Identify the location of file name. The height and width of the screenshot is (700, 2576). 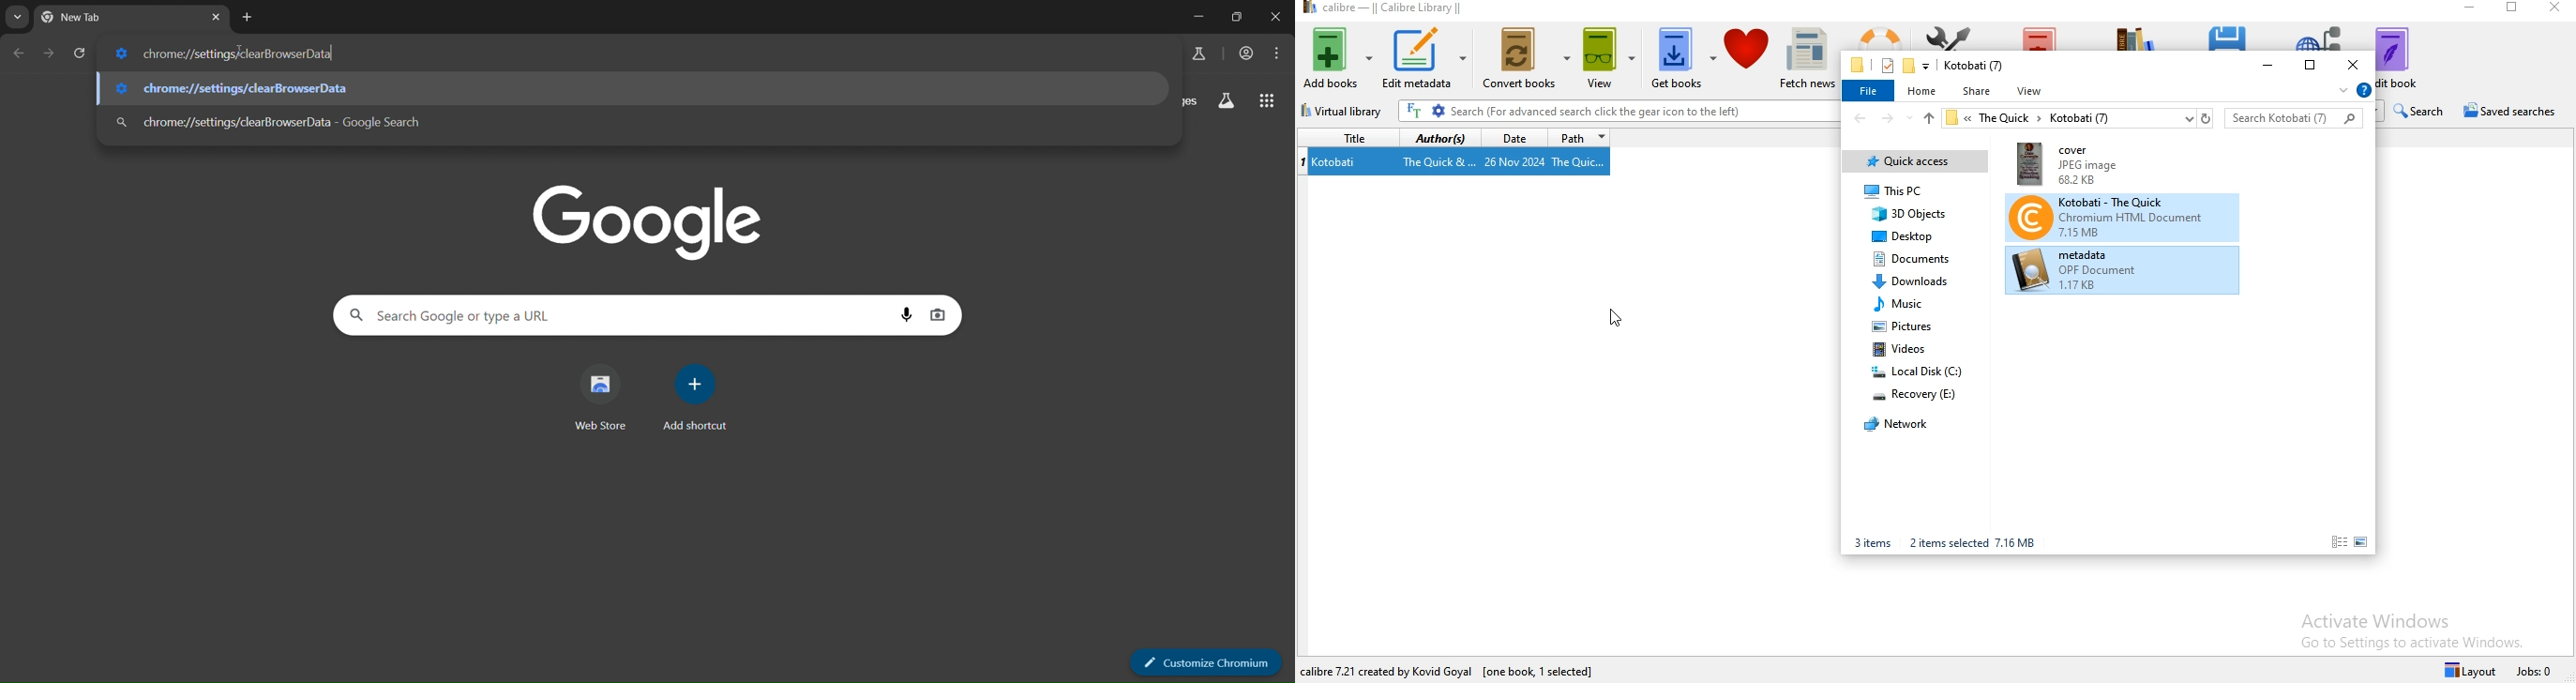
(1974, 66).